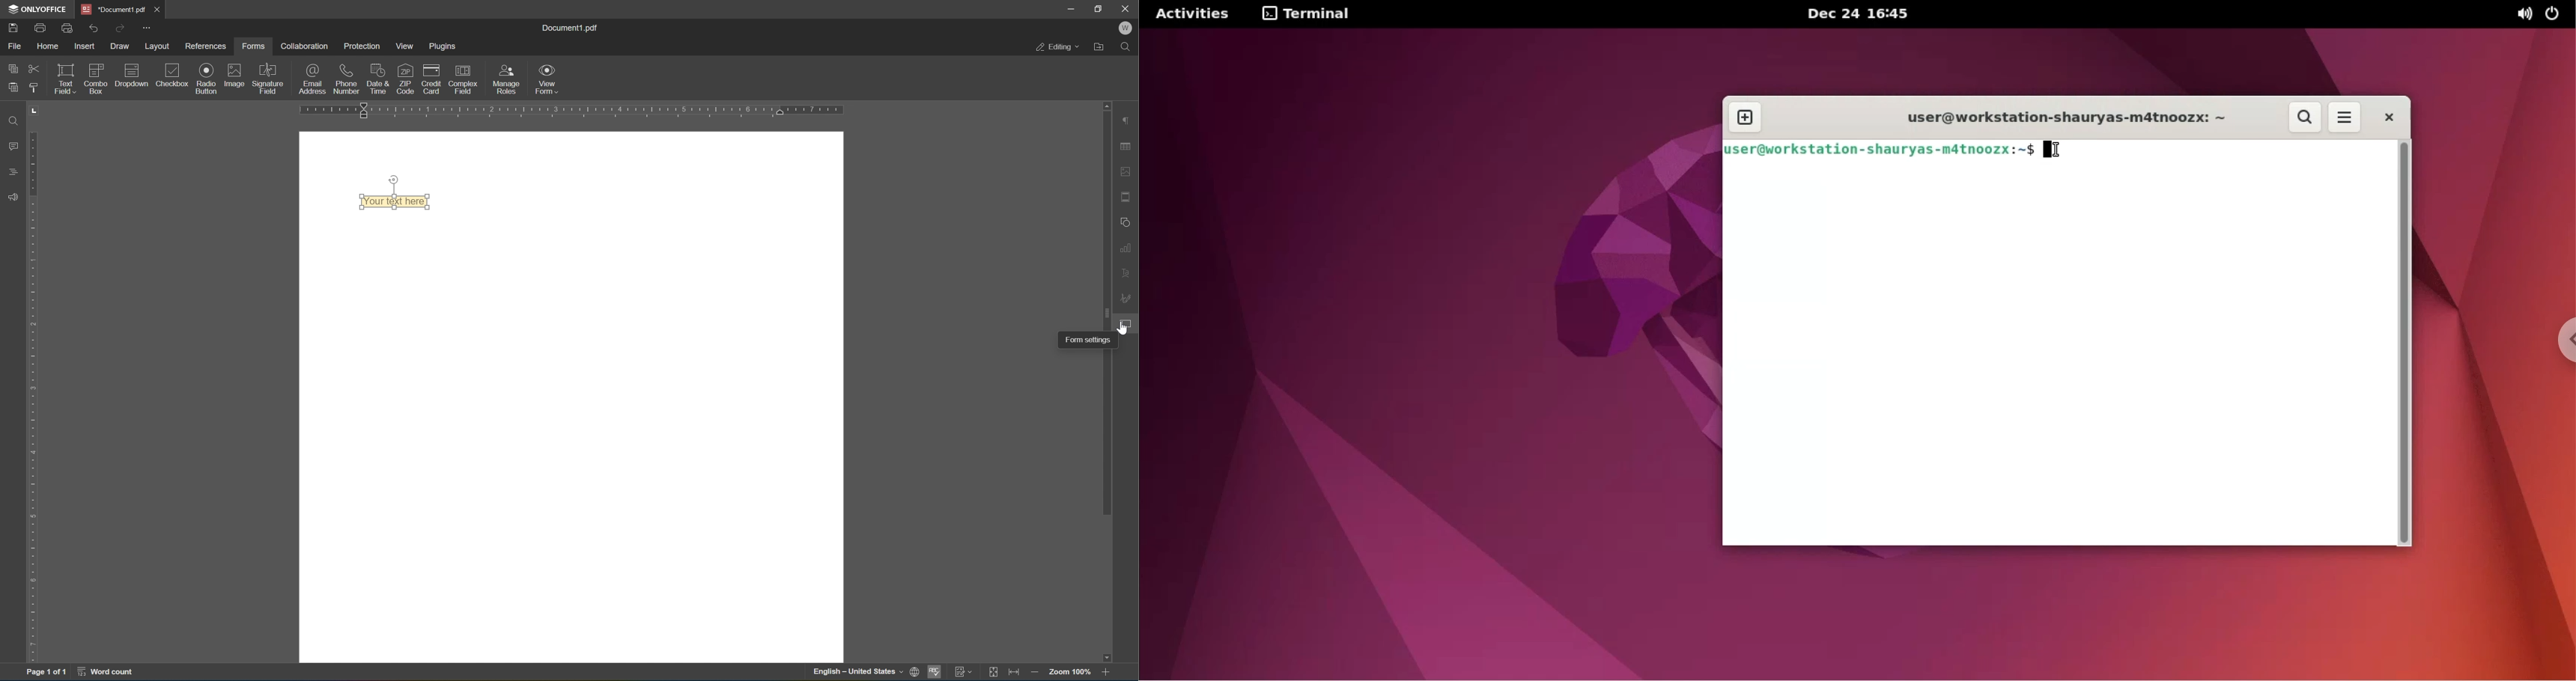  Describe the element at coordinates (30, 397) in the screenshot. I see `ruler` at that location.